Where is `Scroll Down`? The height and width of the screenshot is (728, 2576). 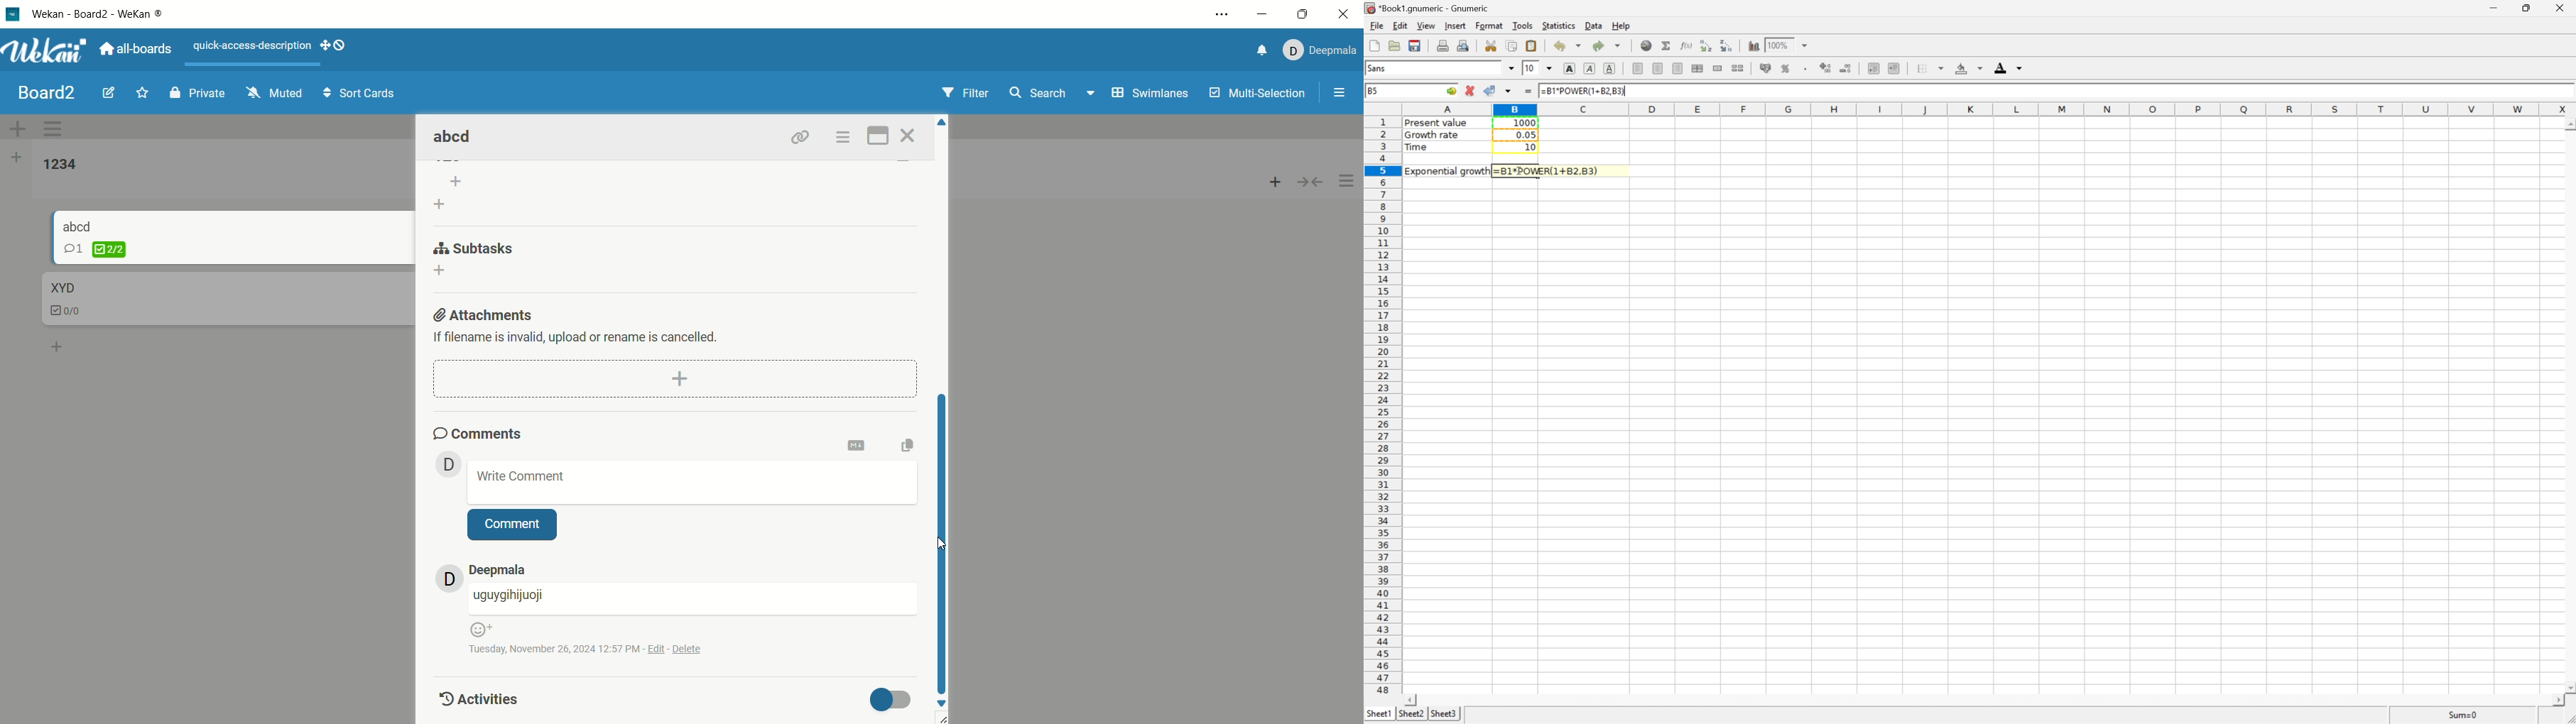 Scroll Down is located at coordinates (2569, 686).